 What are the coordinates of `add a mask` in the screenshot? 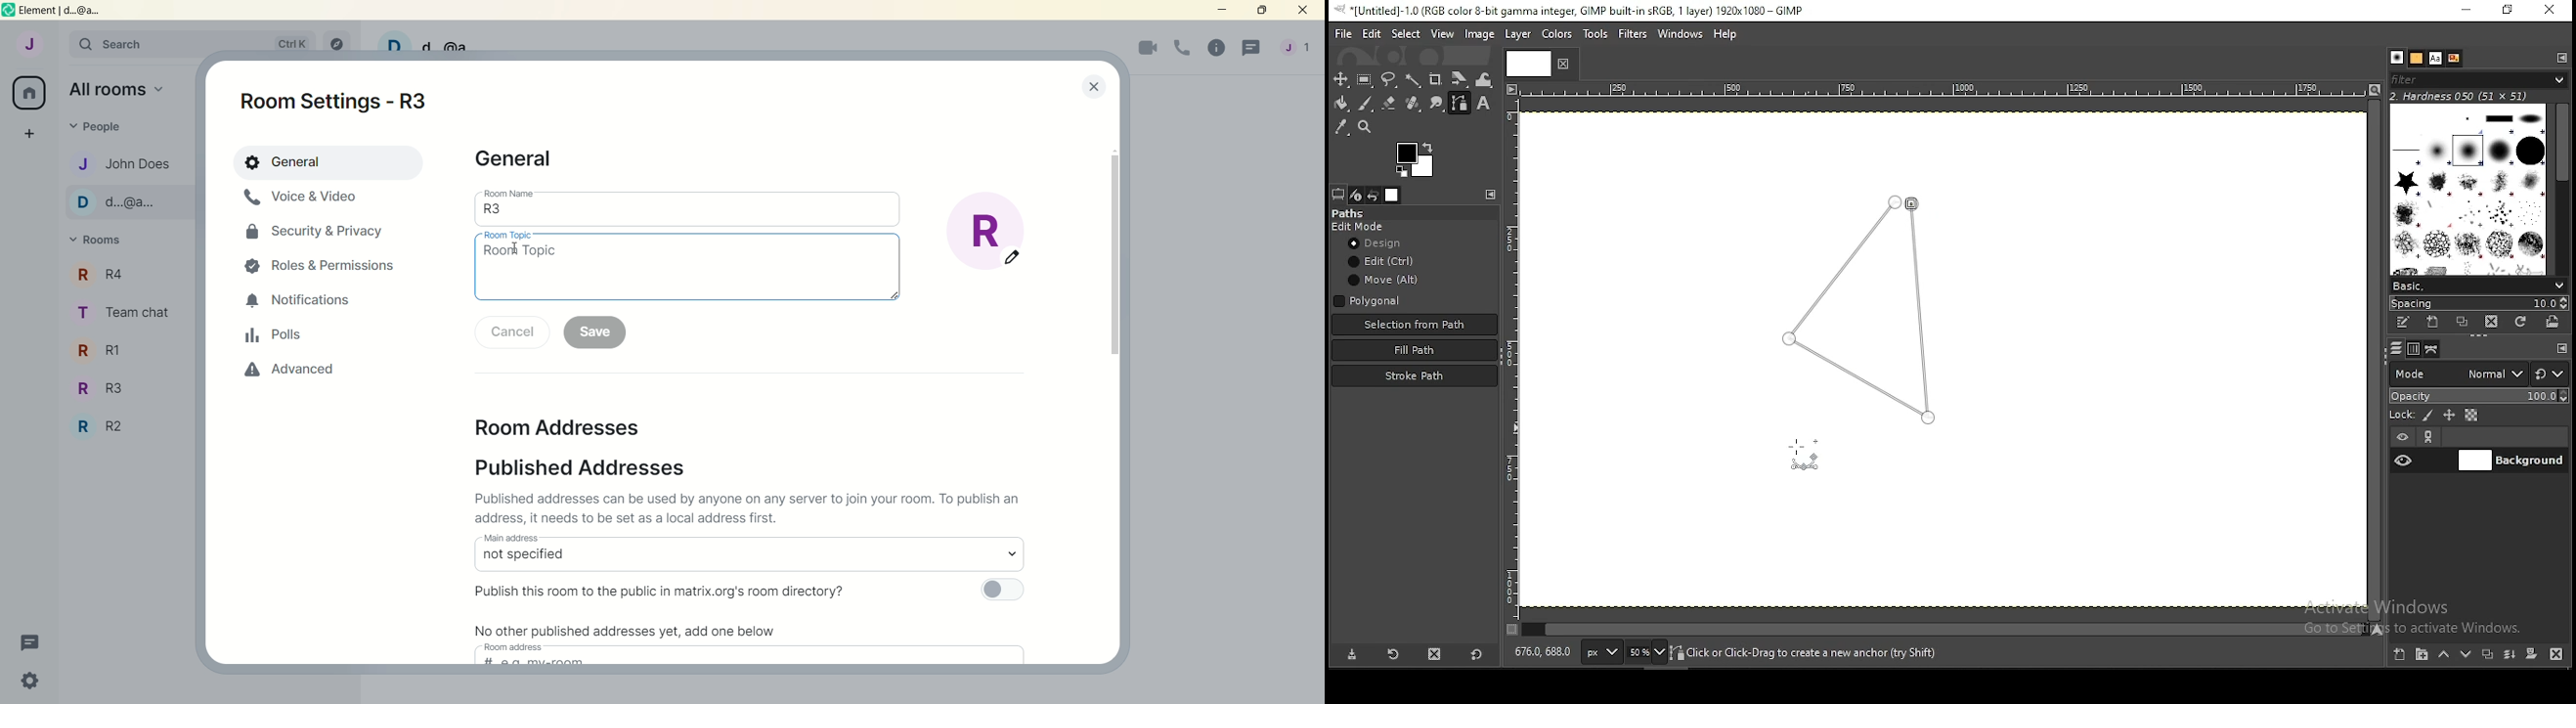 It's located at (2532, 654).